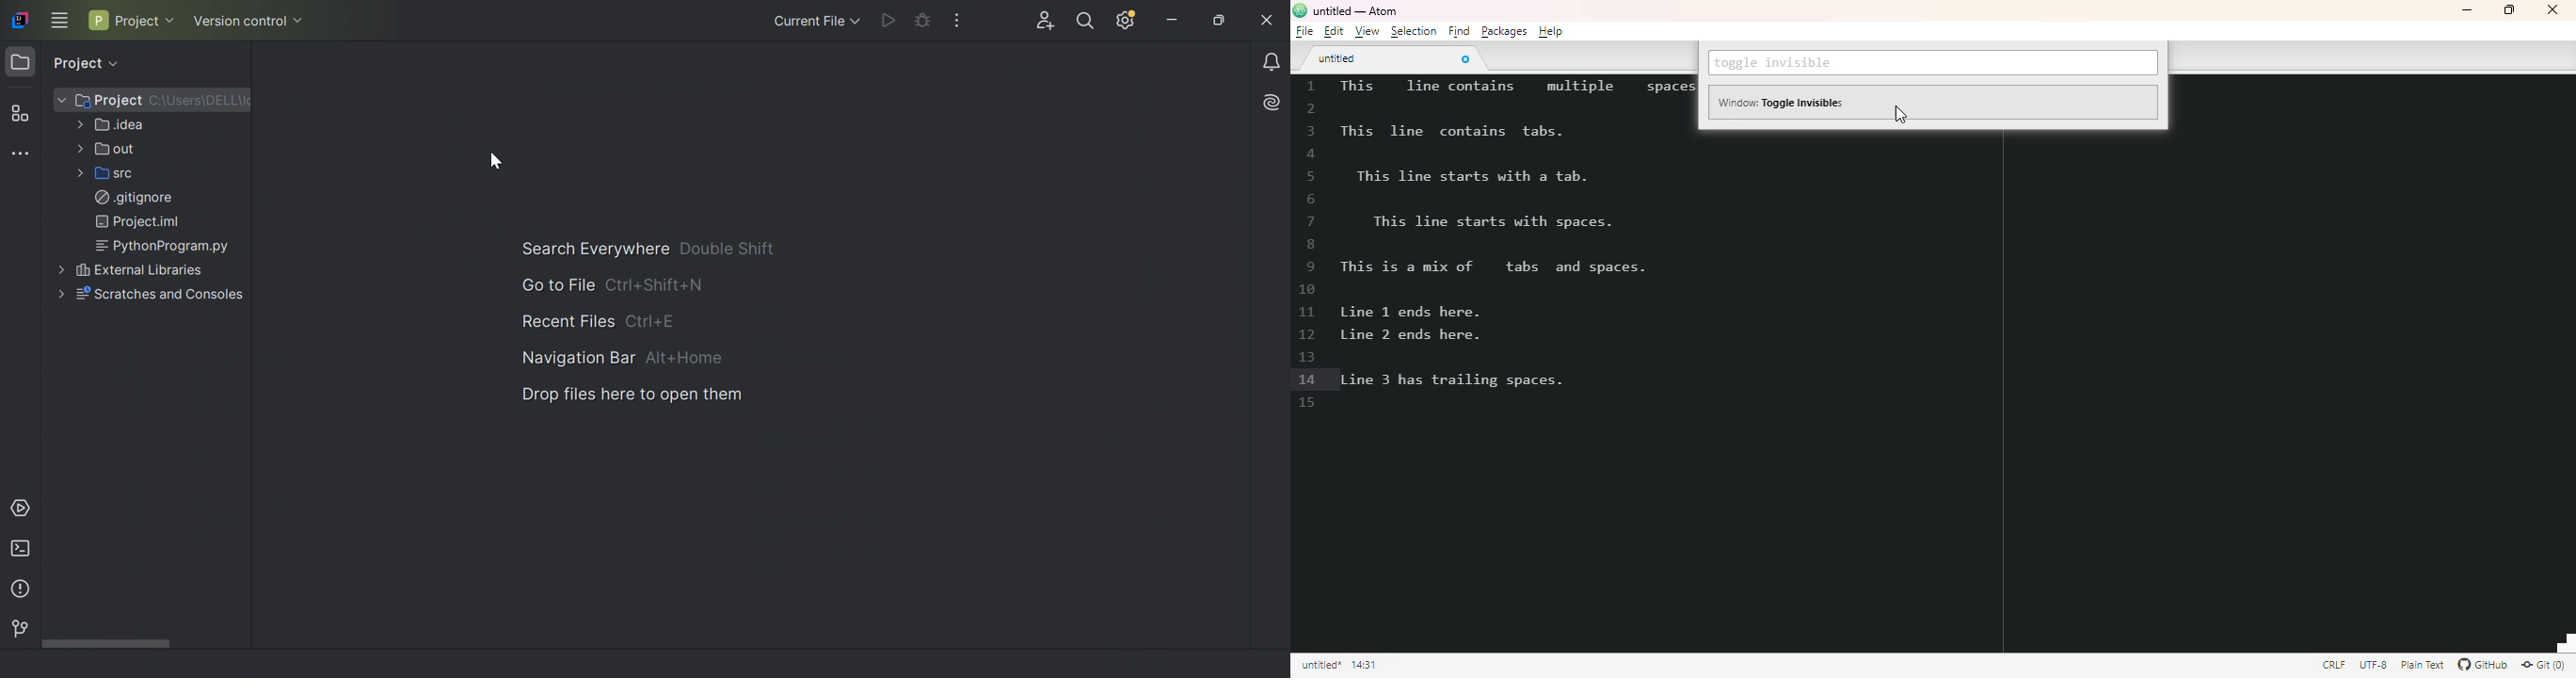 Image resolution: width=2576 pixels, height=700 pixels. What do you see at coordinates (20, 114) in the screenshot?
I see `Structure` at bounding box center [20, 114].